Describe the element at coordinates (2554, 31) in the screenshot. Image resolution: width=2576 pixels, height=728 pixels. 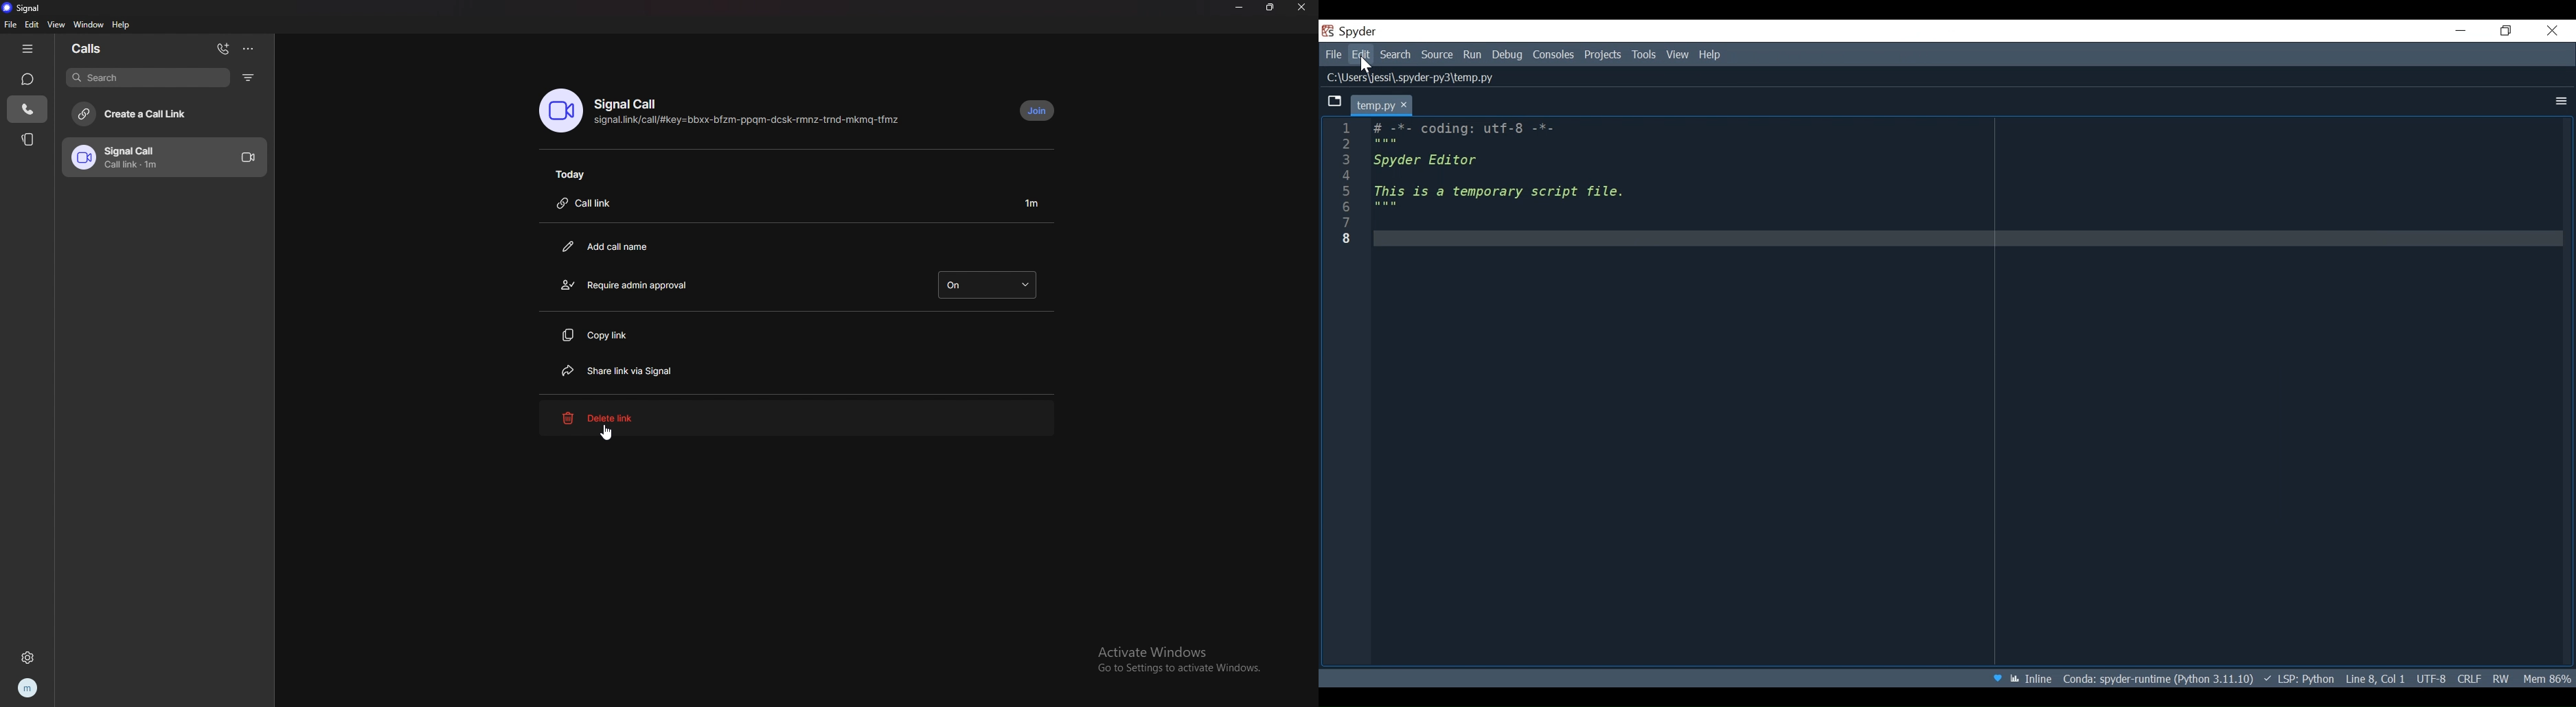
I see `Close` at that location.